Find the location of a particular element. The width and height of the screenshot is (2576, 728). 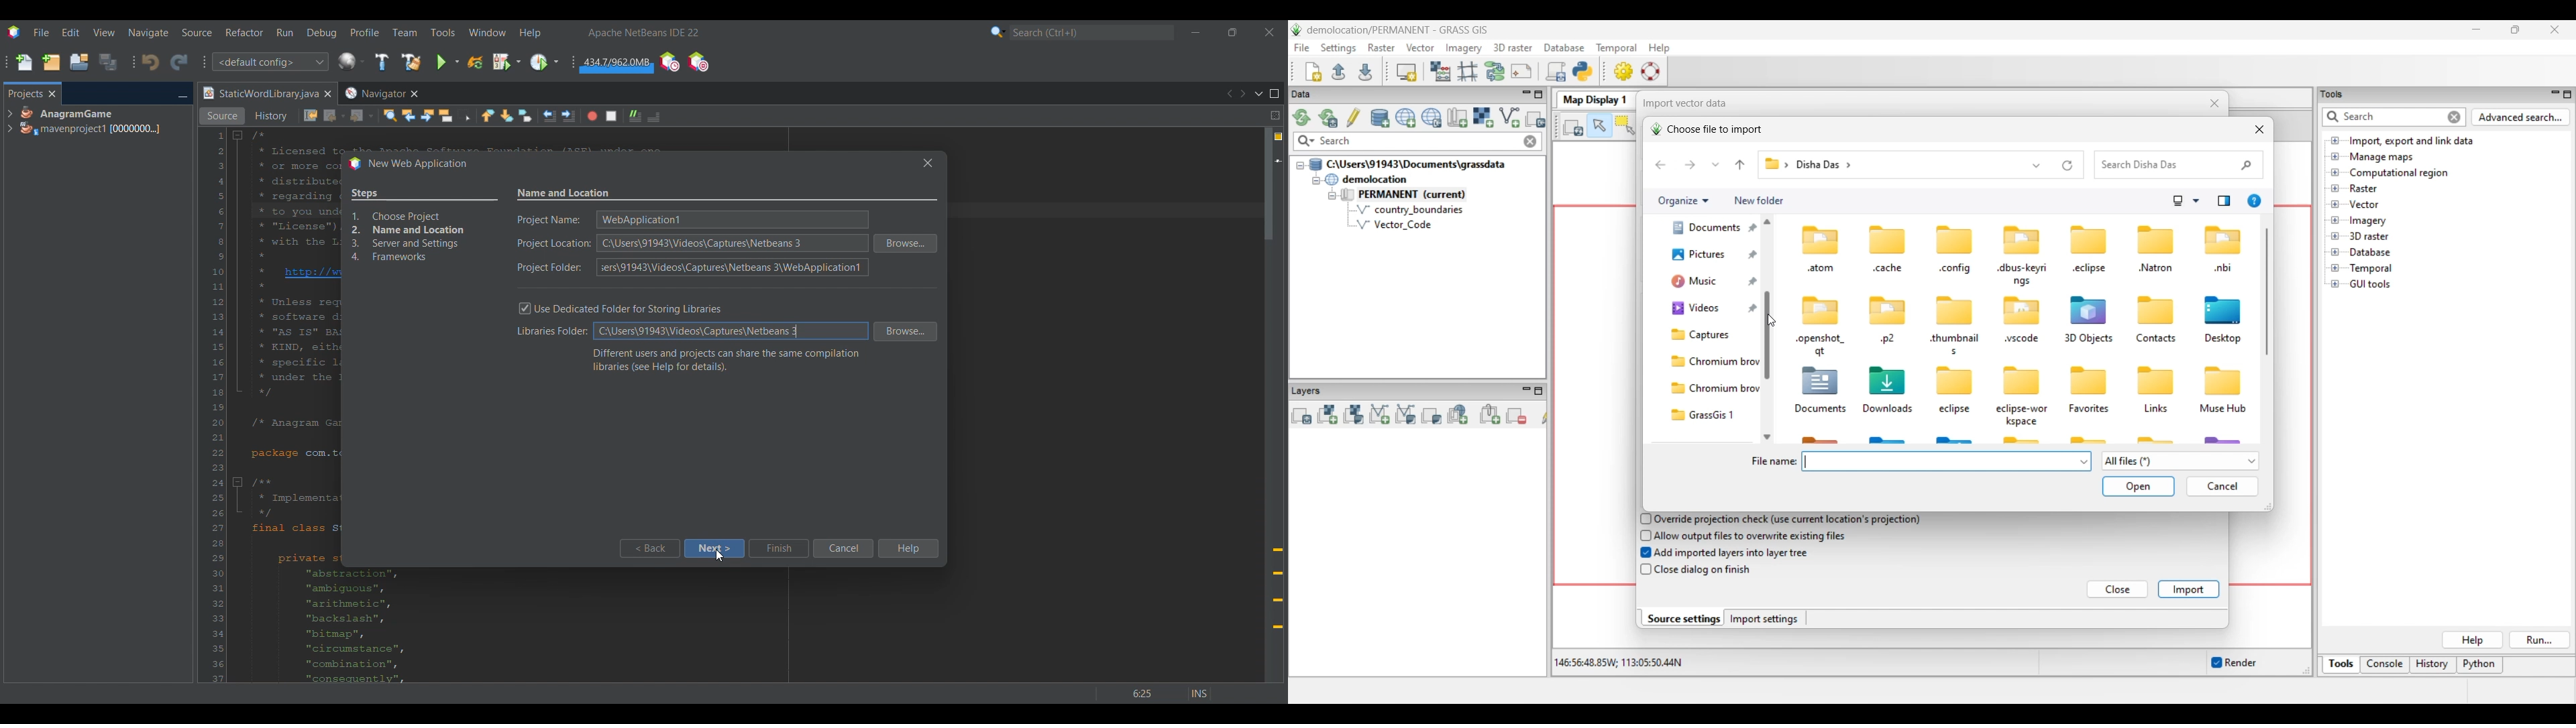

Finish is located at coordinates (778, 548).